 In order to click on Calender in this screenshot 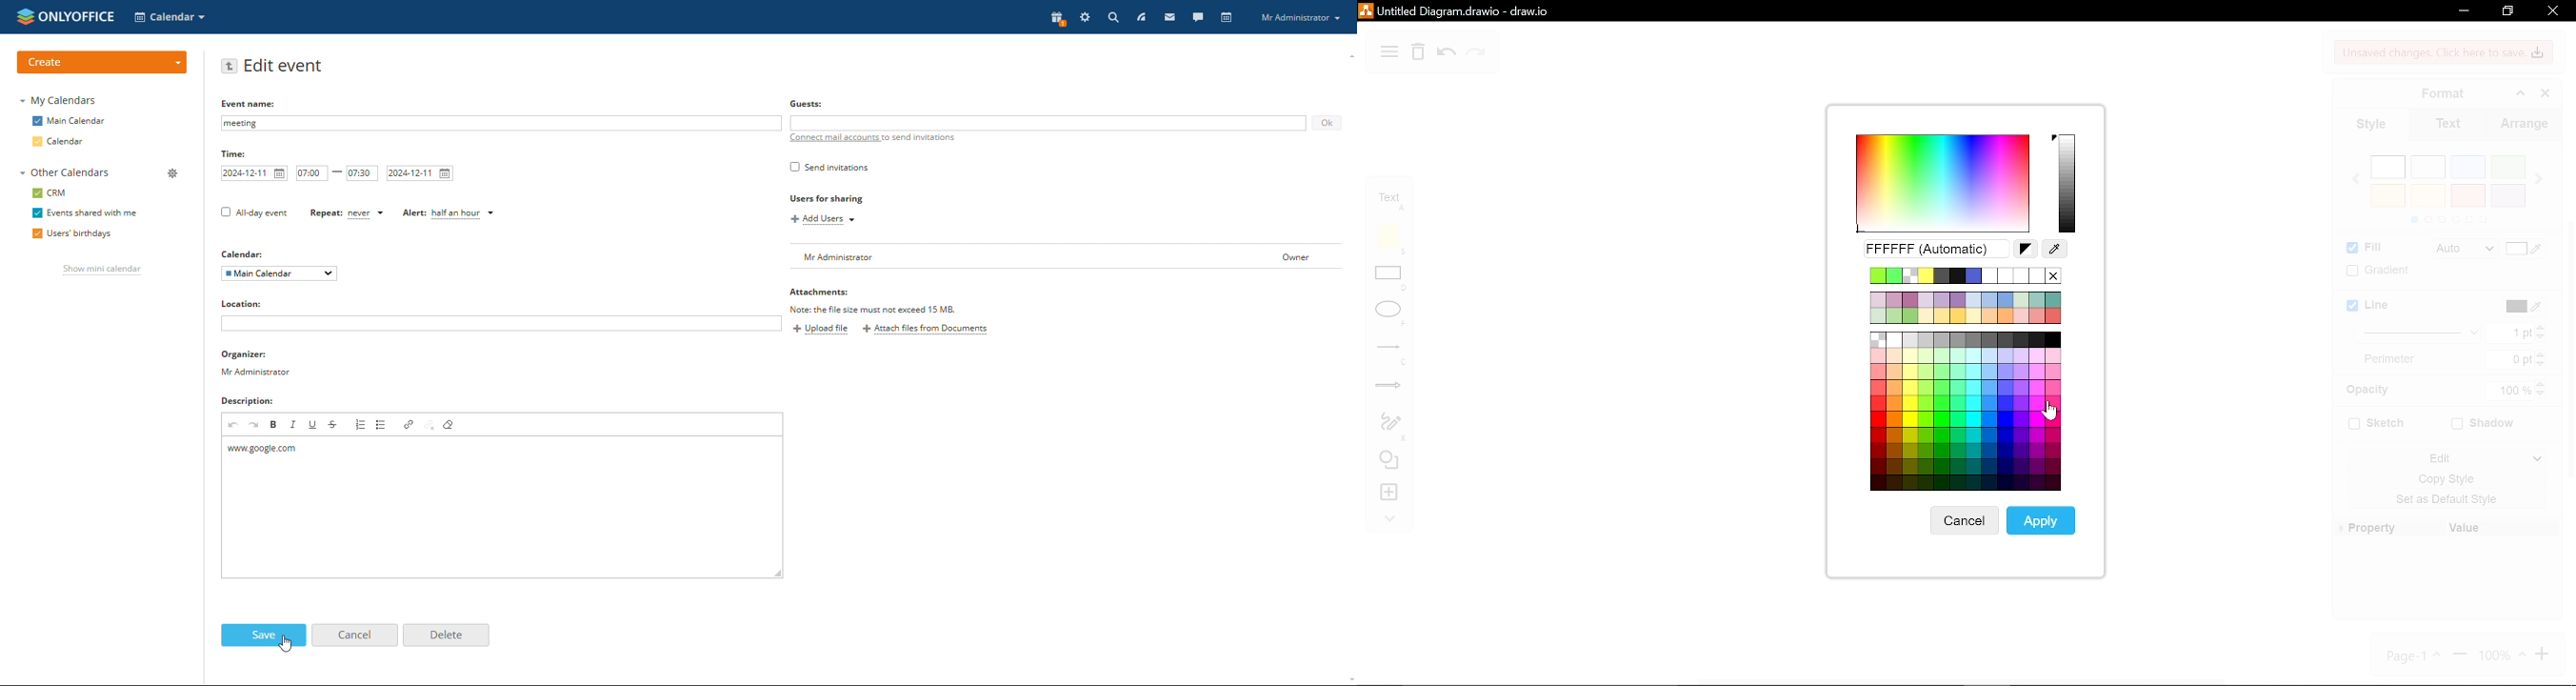, I will do `click(243, 252)`.